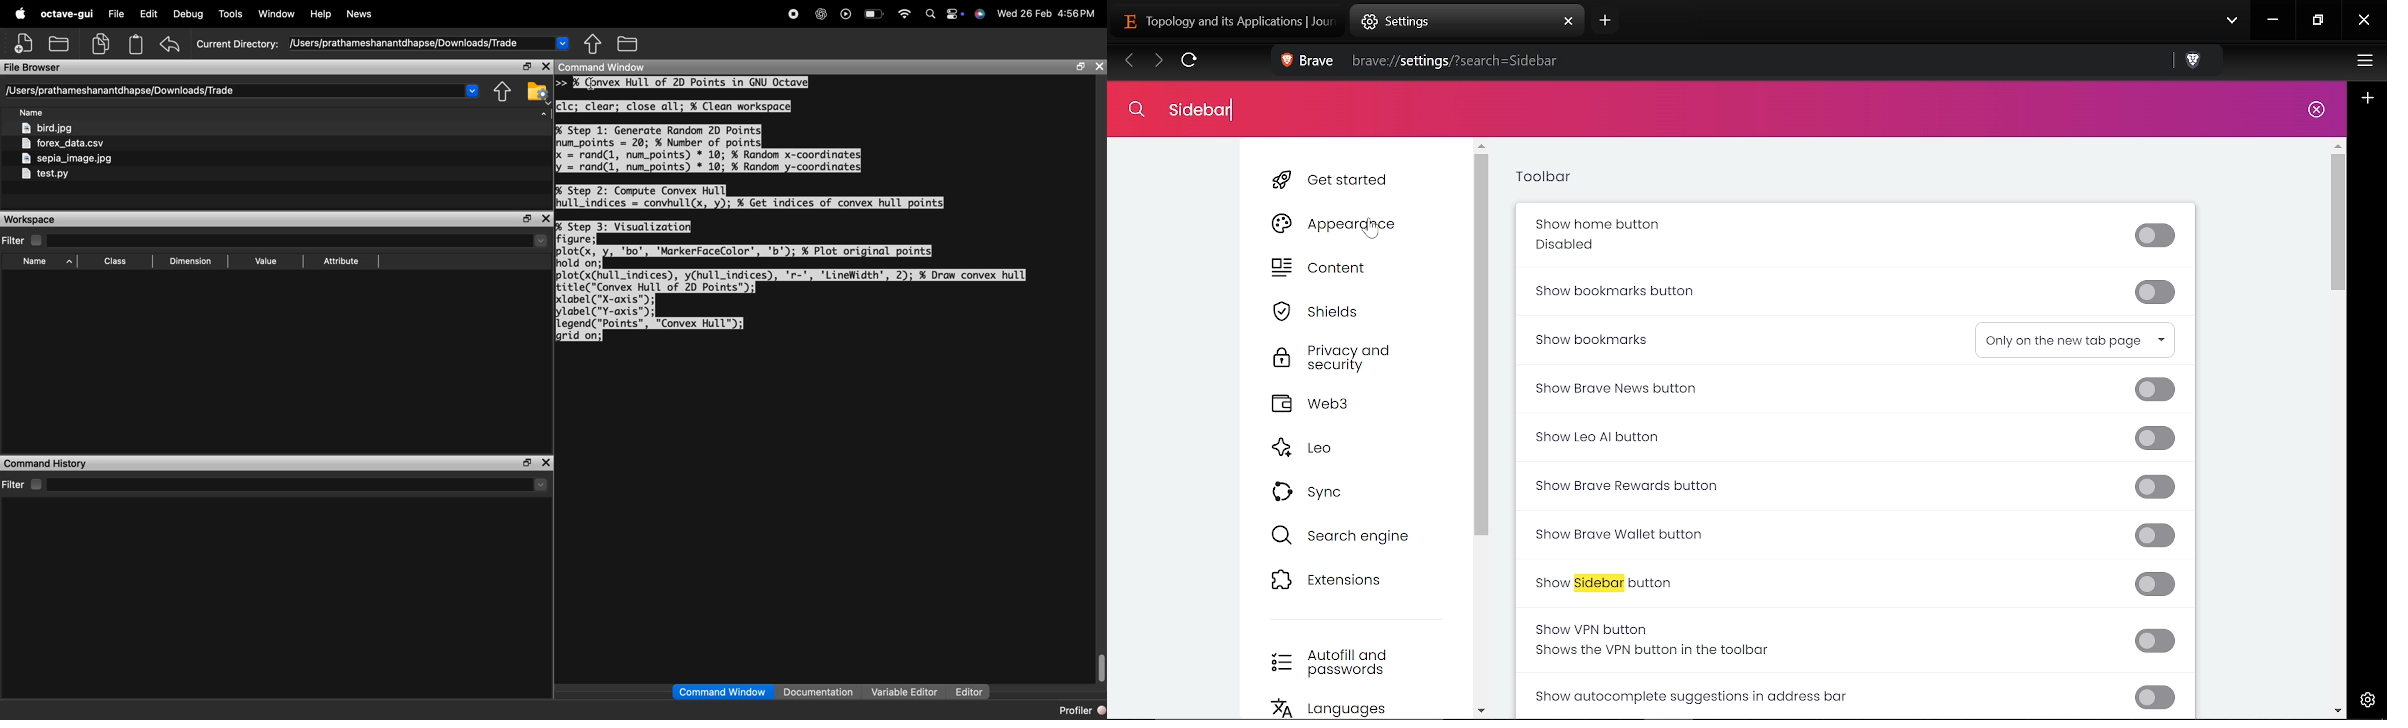 This screenshot has width=2408, height=728. I want to click on Show hoe button, so click(1849, 236).